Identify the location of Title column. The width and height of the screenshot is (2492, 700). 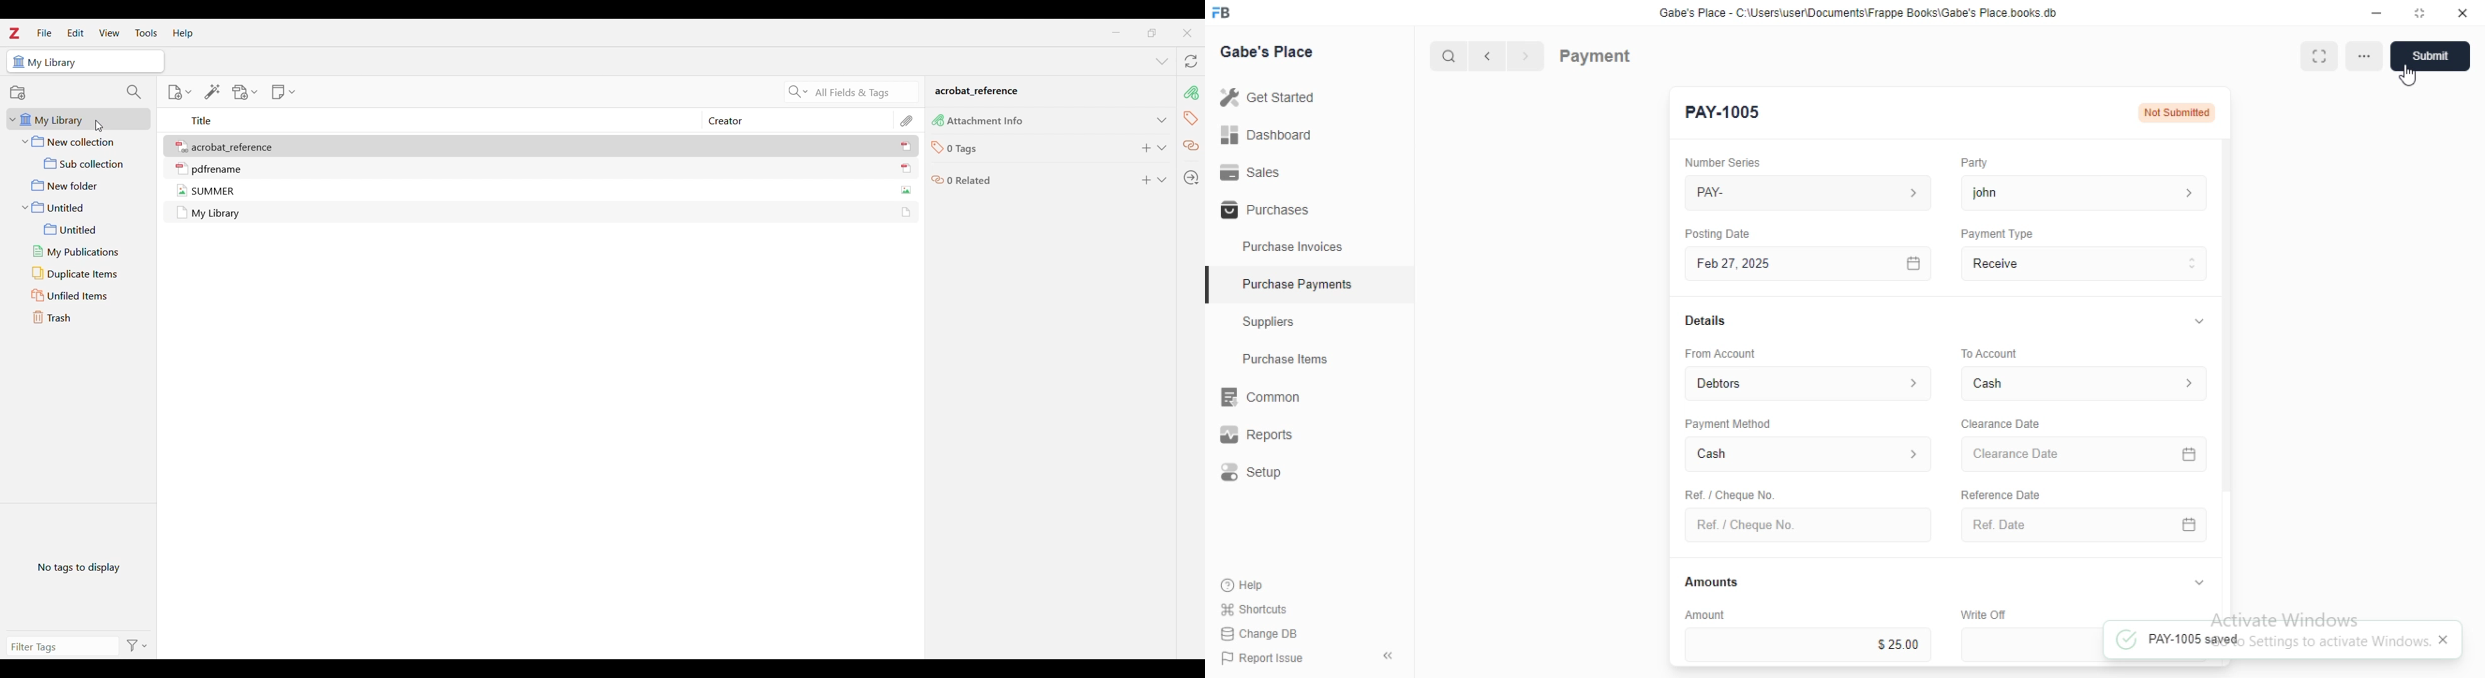
(202, 120).